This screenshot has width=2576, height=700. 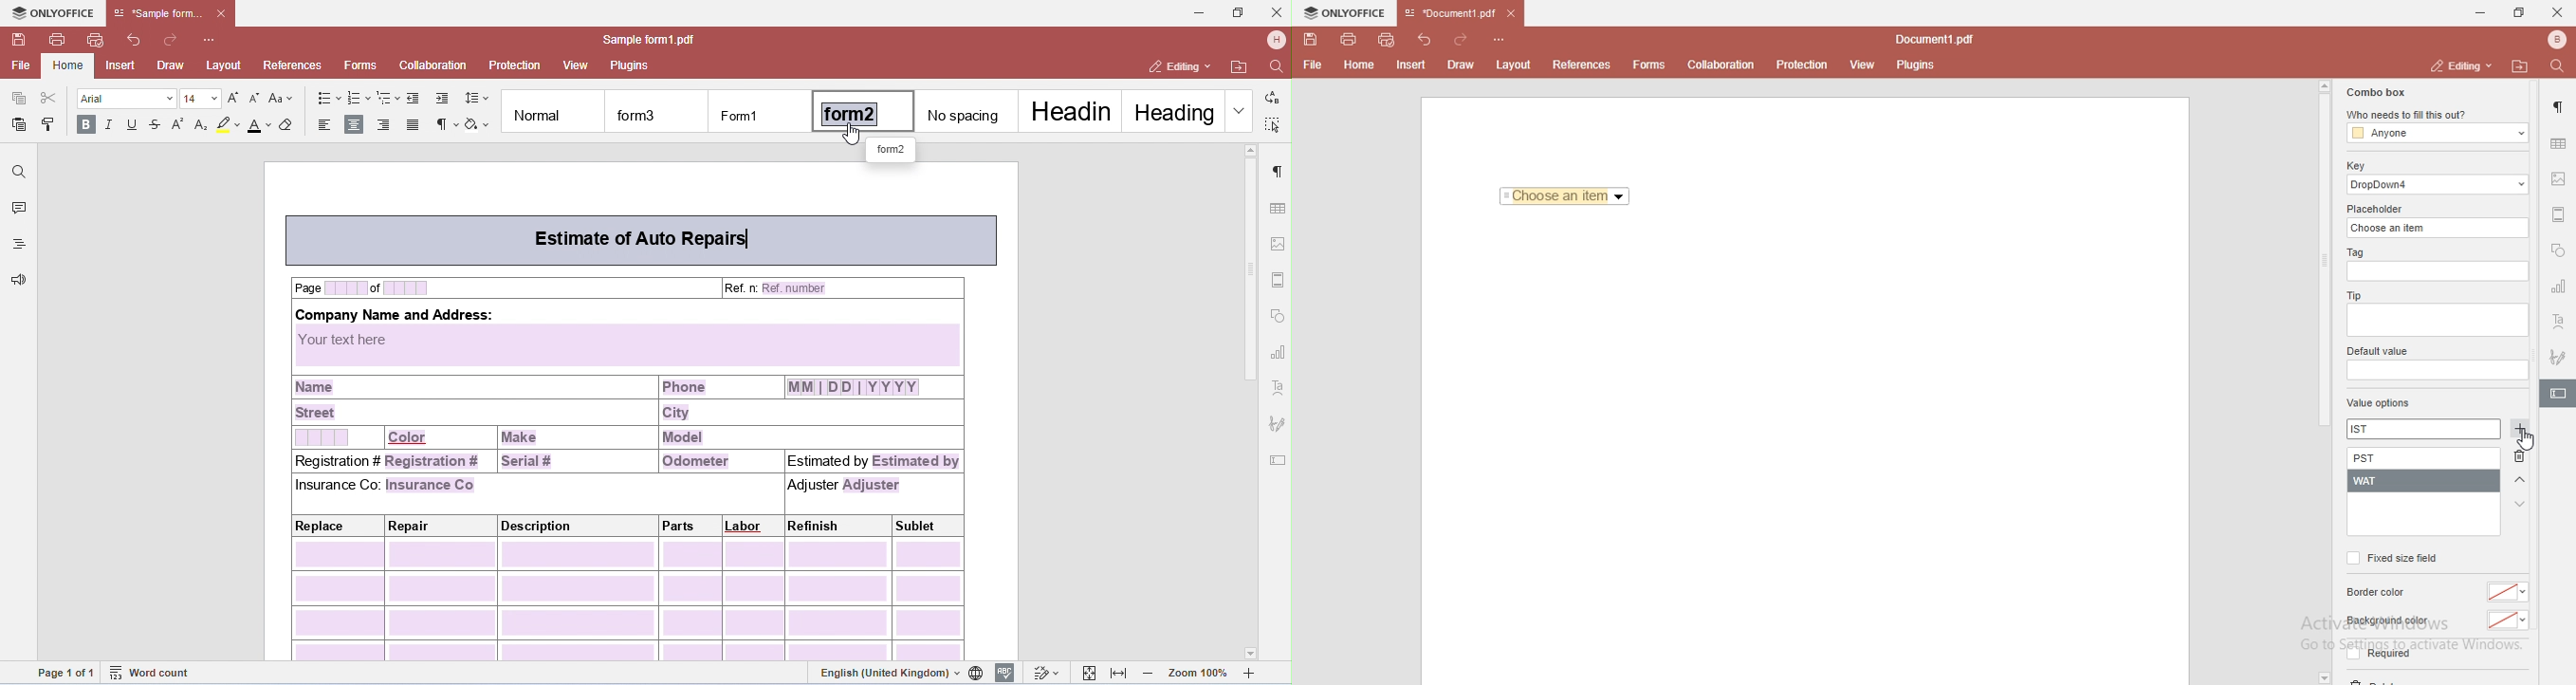 What do you see at coordinates (2521, 481) in the screenshot?
I see `arrow up` at bounding box center [2521, 481].